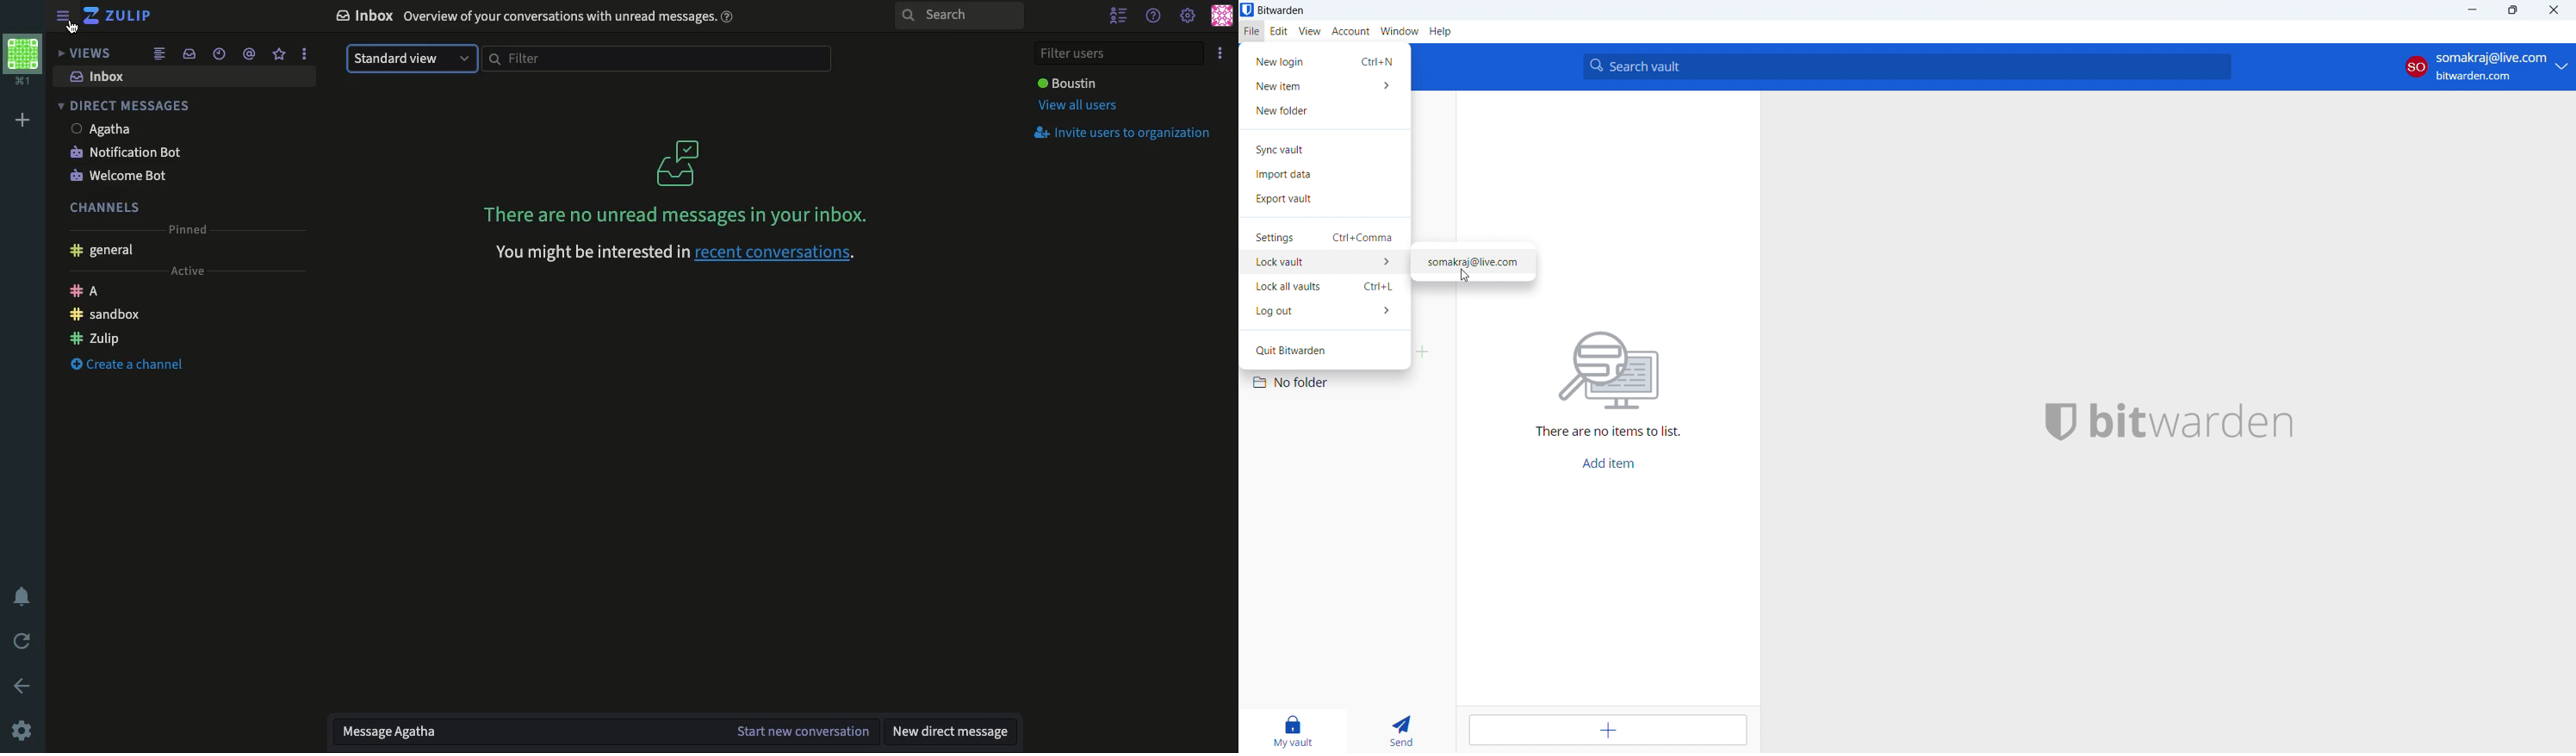  I want to click on Feed, so click(163, 53).